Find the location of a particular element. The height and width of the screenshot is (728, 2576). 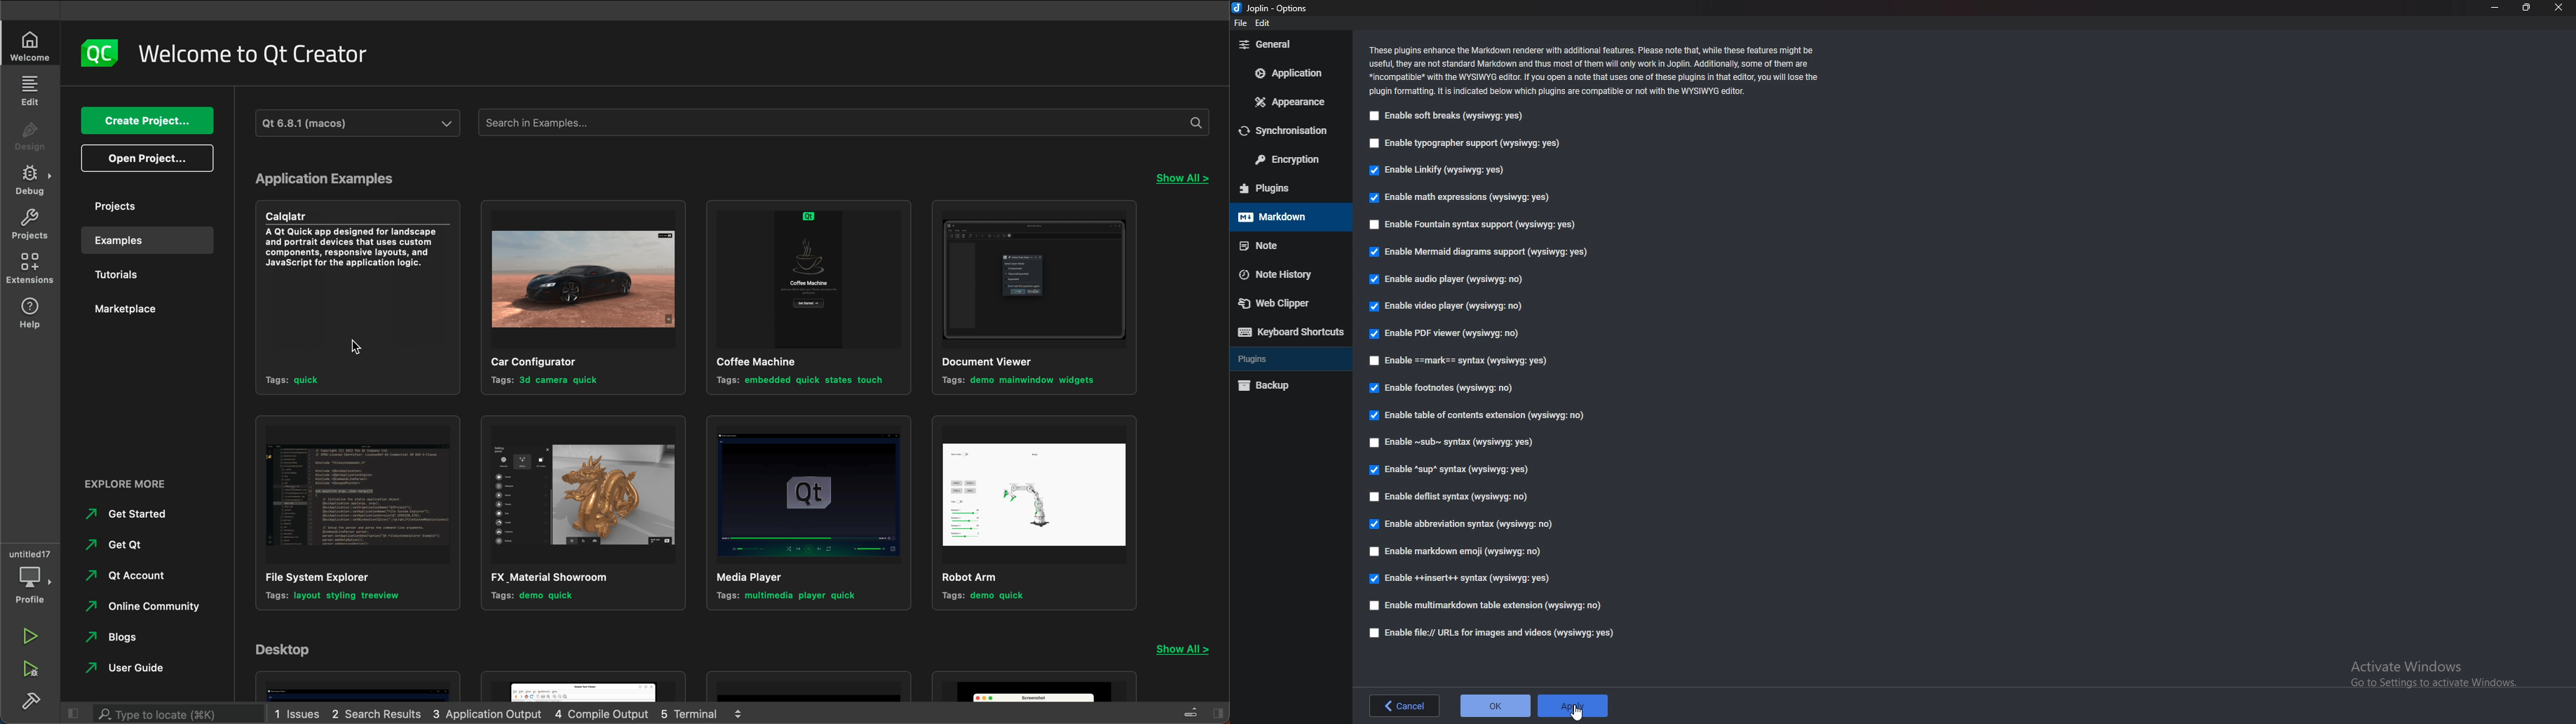

car configurator is located at coordinates (578, 297).